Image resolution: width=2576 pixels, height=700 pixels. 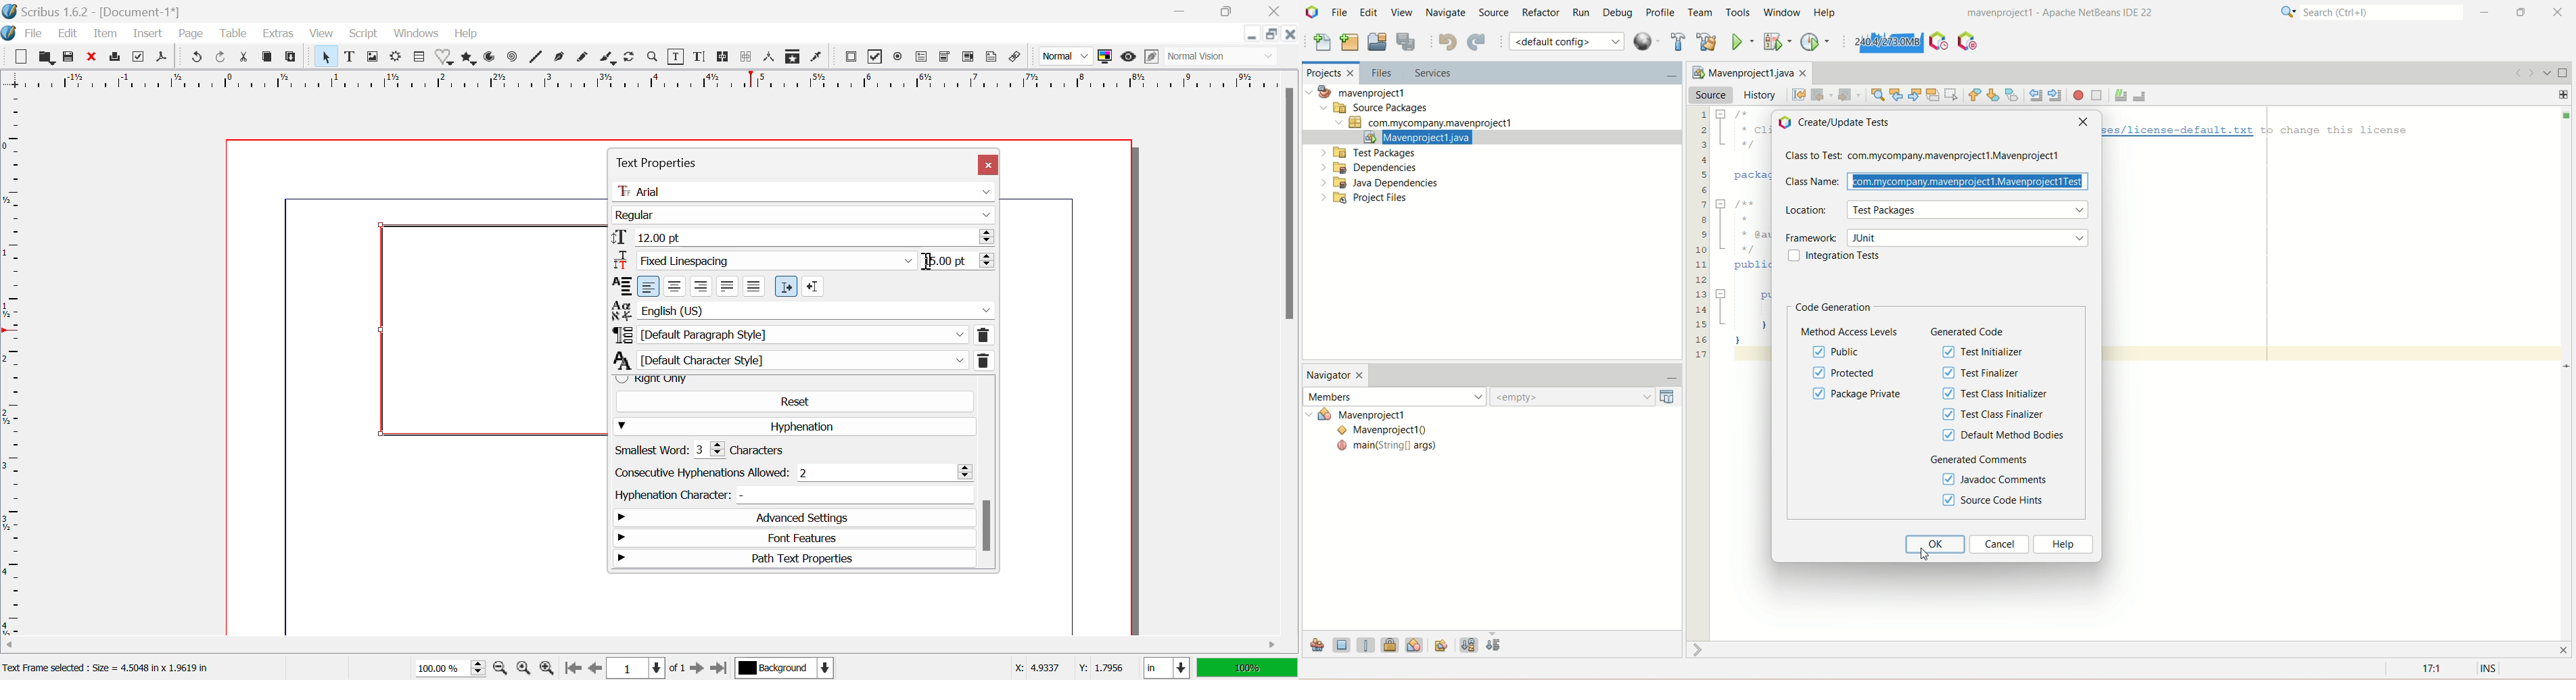 What do you see at coordinates (1100, 666) in the screenshot?
I see `Y: 1.7956` at bounding box center [1100, 666].